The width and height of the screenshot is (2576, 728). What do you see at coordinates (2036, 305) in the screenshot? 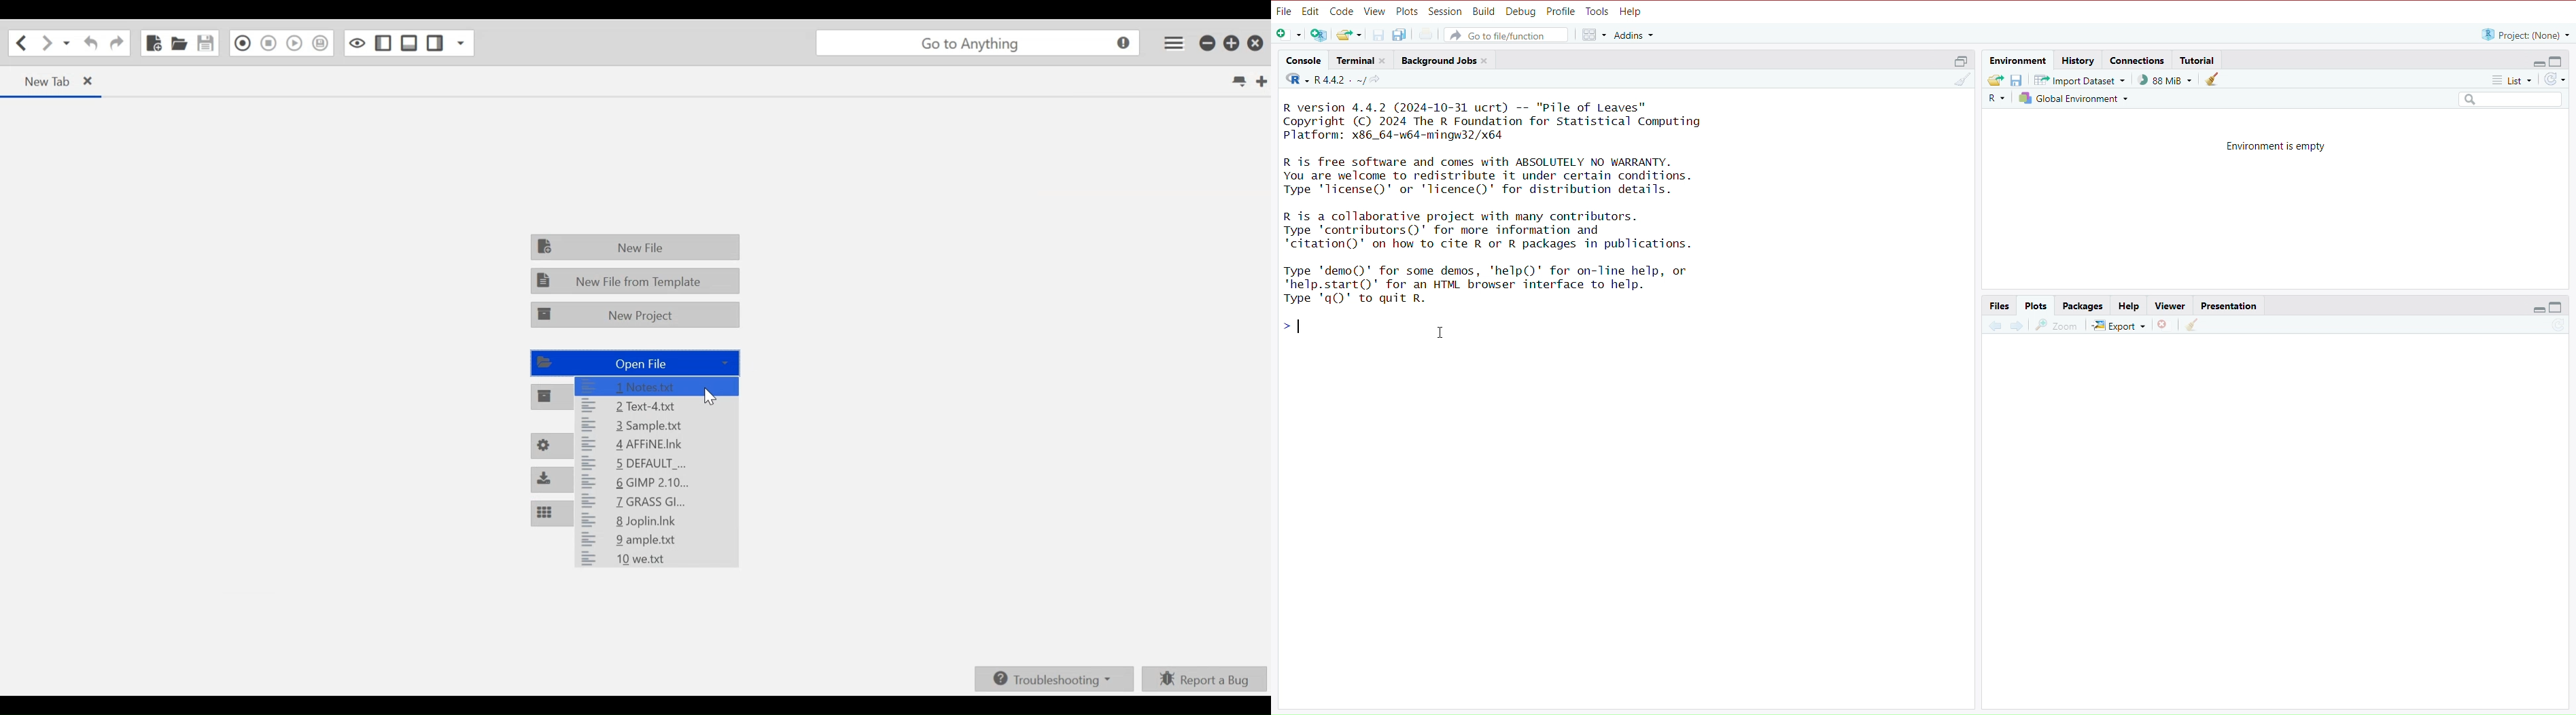
I see `Plots` at bounding box center [2036, 305].